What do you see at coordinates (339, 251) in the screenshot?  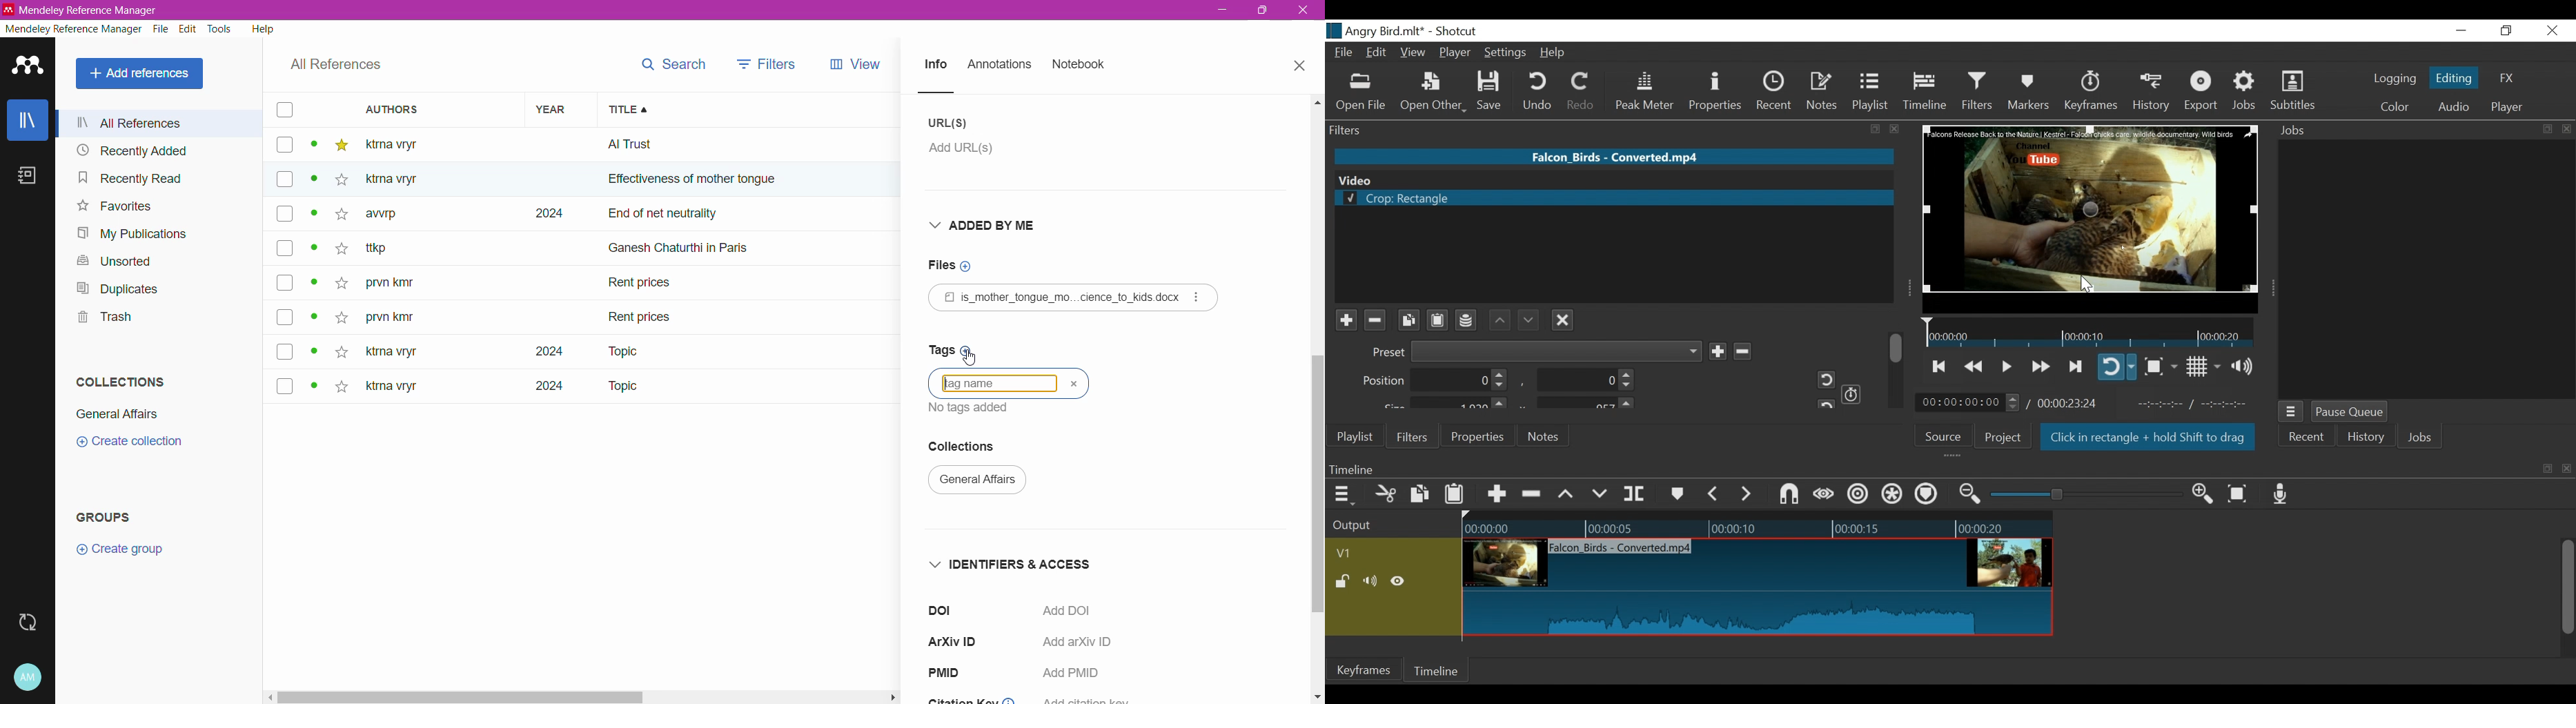 I see `star` at bounding box center [339, 251].